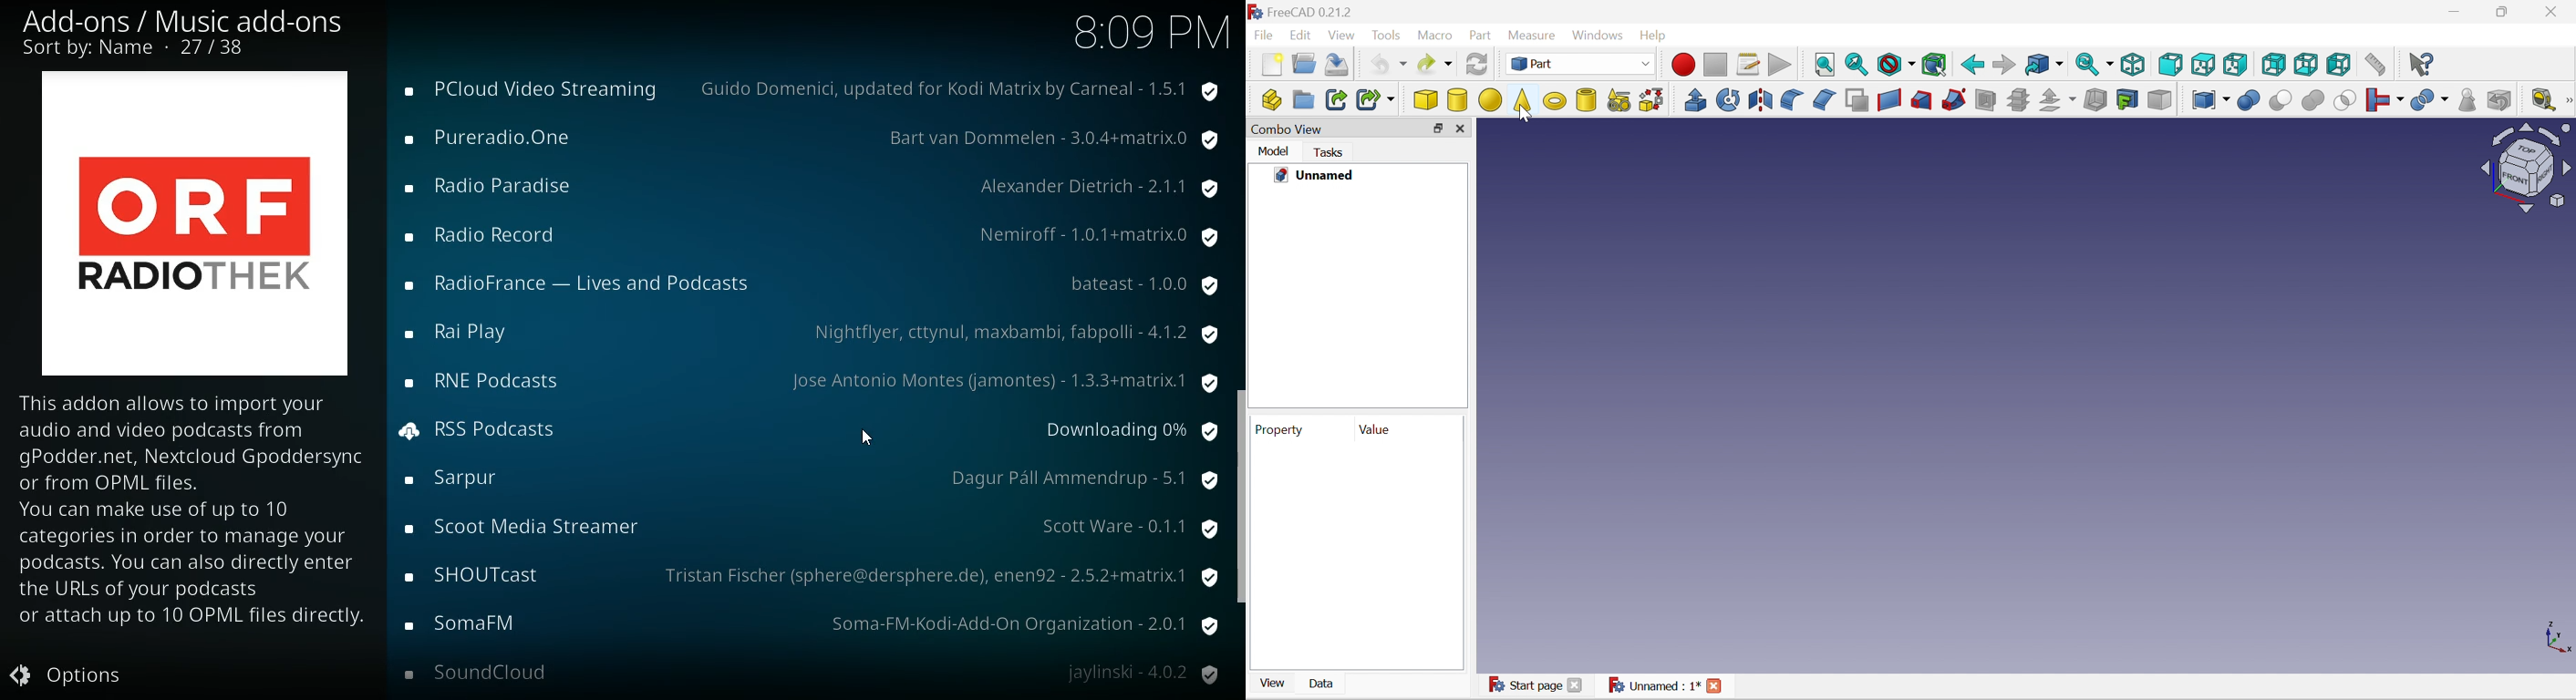 The height and width of the screenshot is (700, 2576). What do you see at coordinates (1306, 64) in the screenshot?
I see `Open` at bounding box center [1306, 64].